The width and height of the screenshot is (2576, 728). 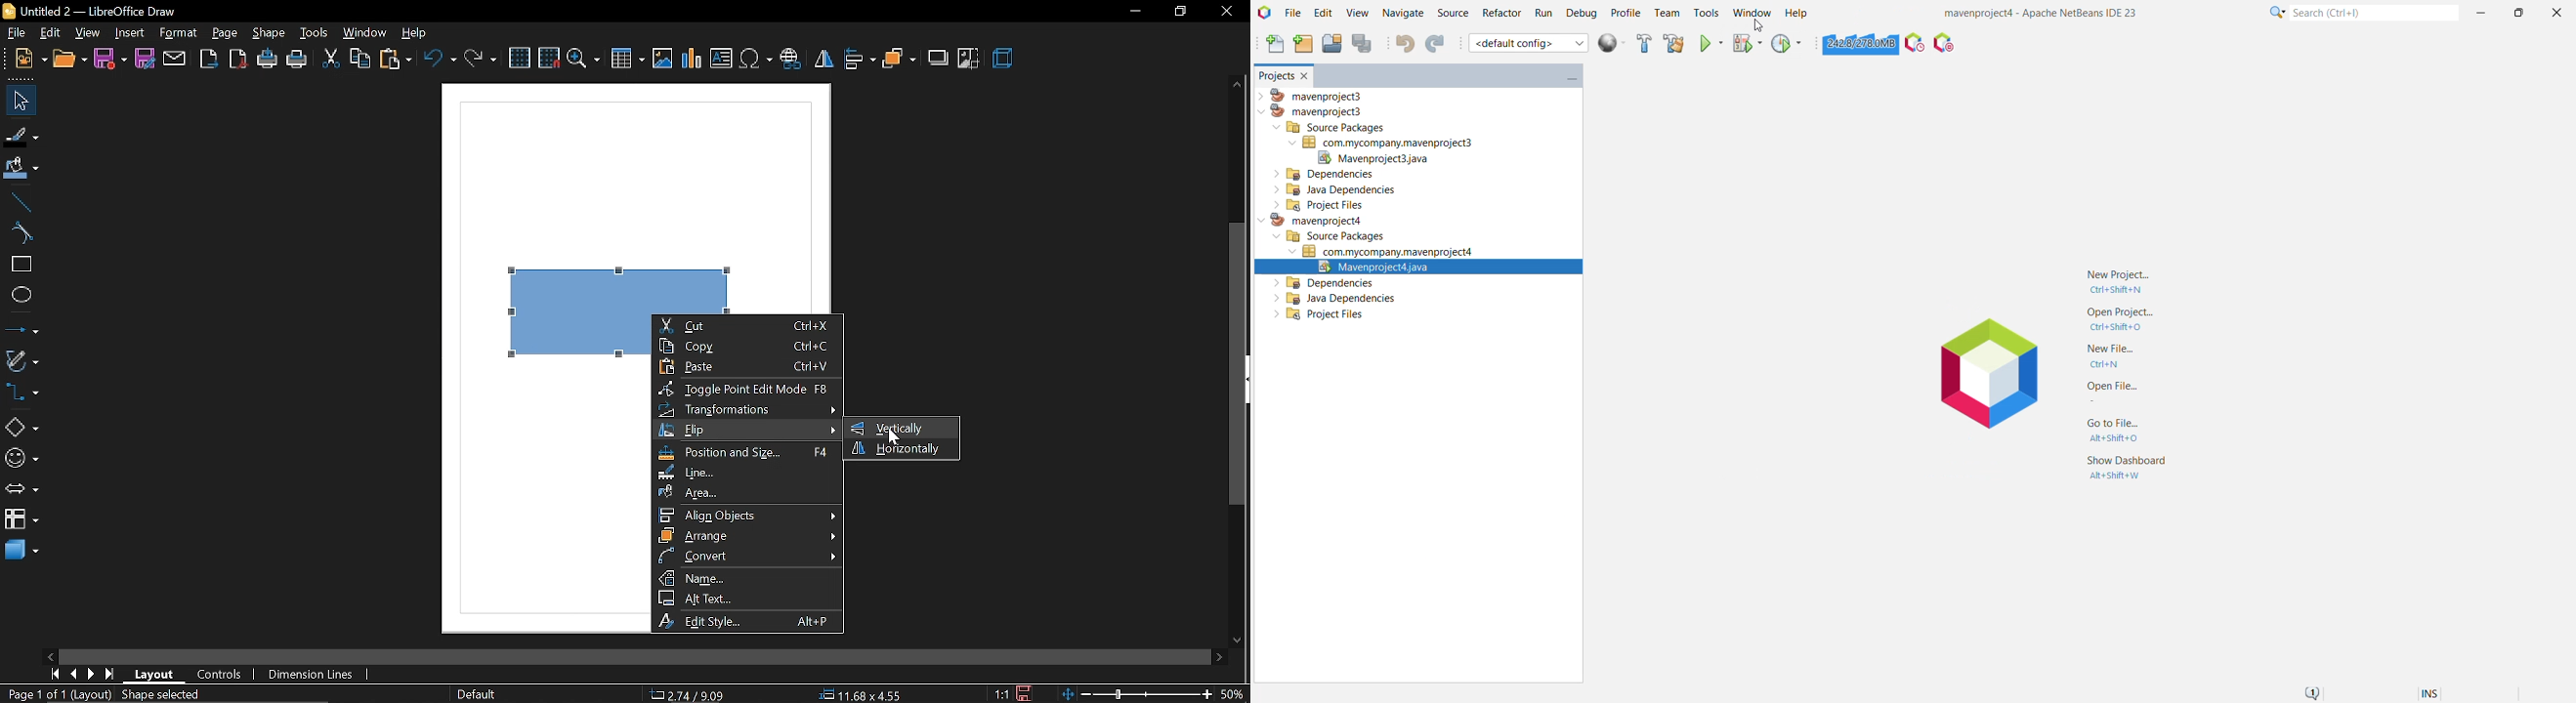 What do you see at coordinates (56, 696) in the screenshot?
I see `Page 1 of (layout)` at bounding box center [56, 696].